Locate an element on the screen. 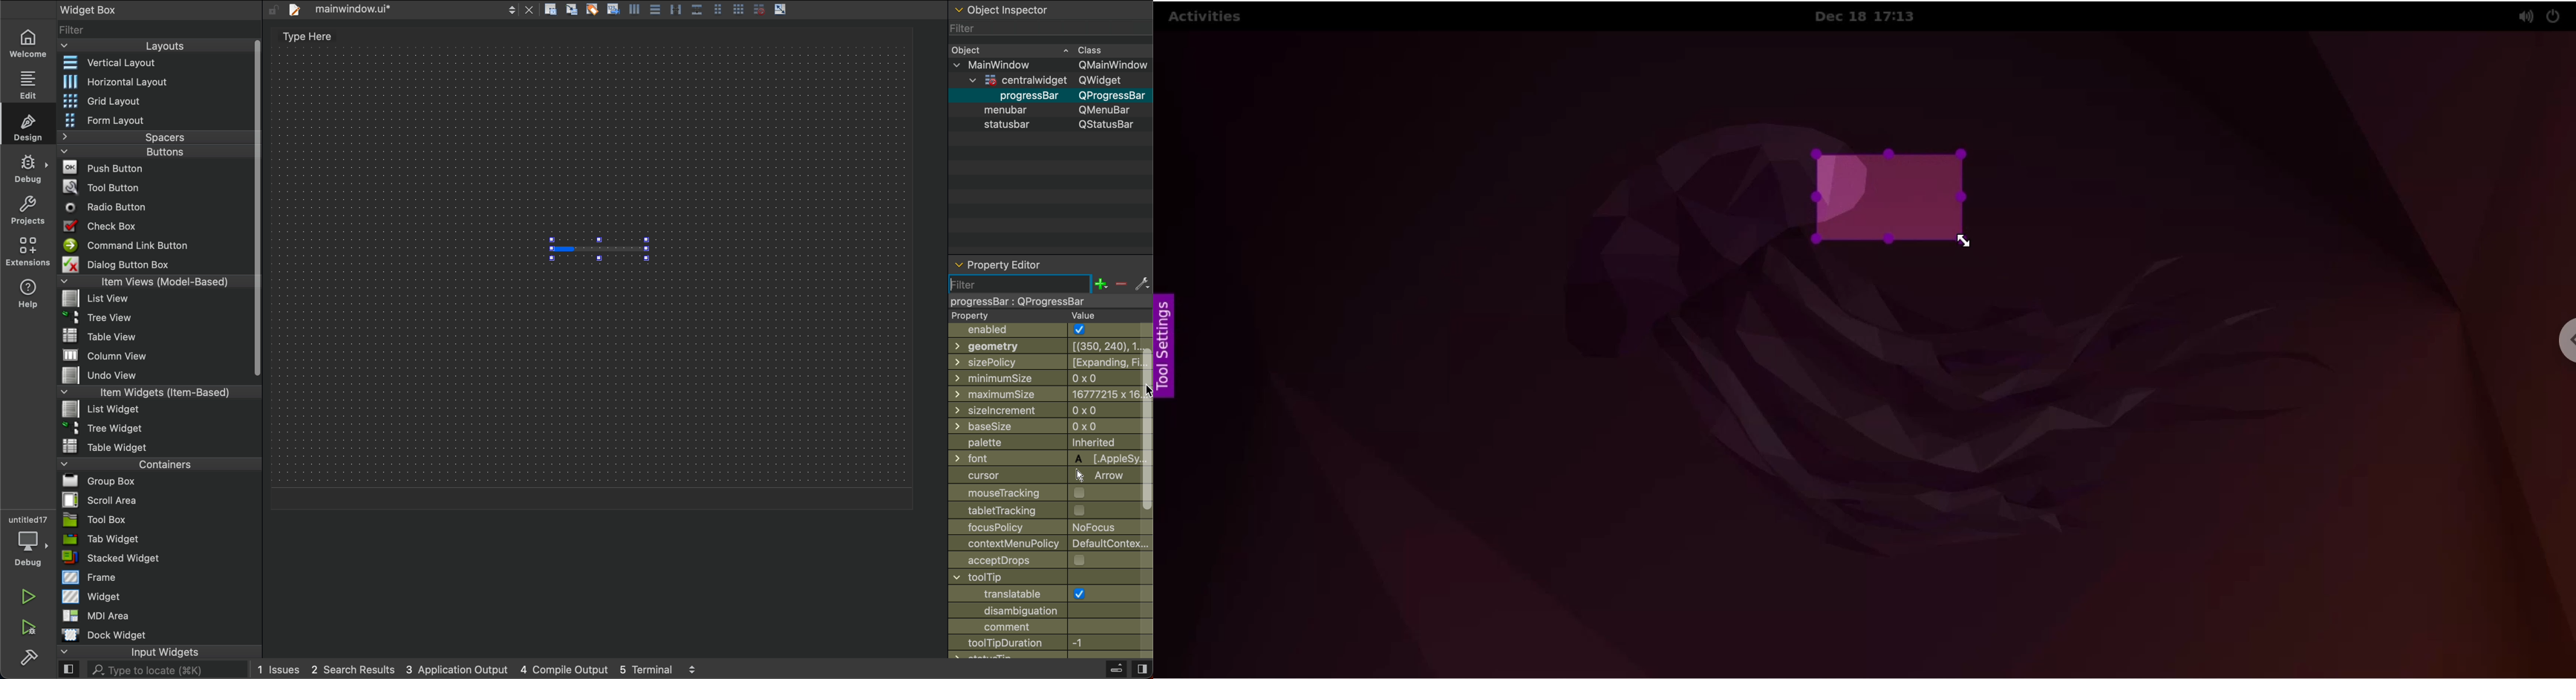  File is located at coordinates (104, 335).